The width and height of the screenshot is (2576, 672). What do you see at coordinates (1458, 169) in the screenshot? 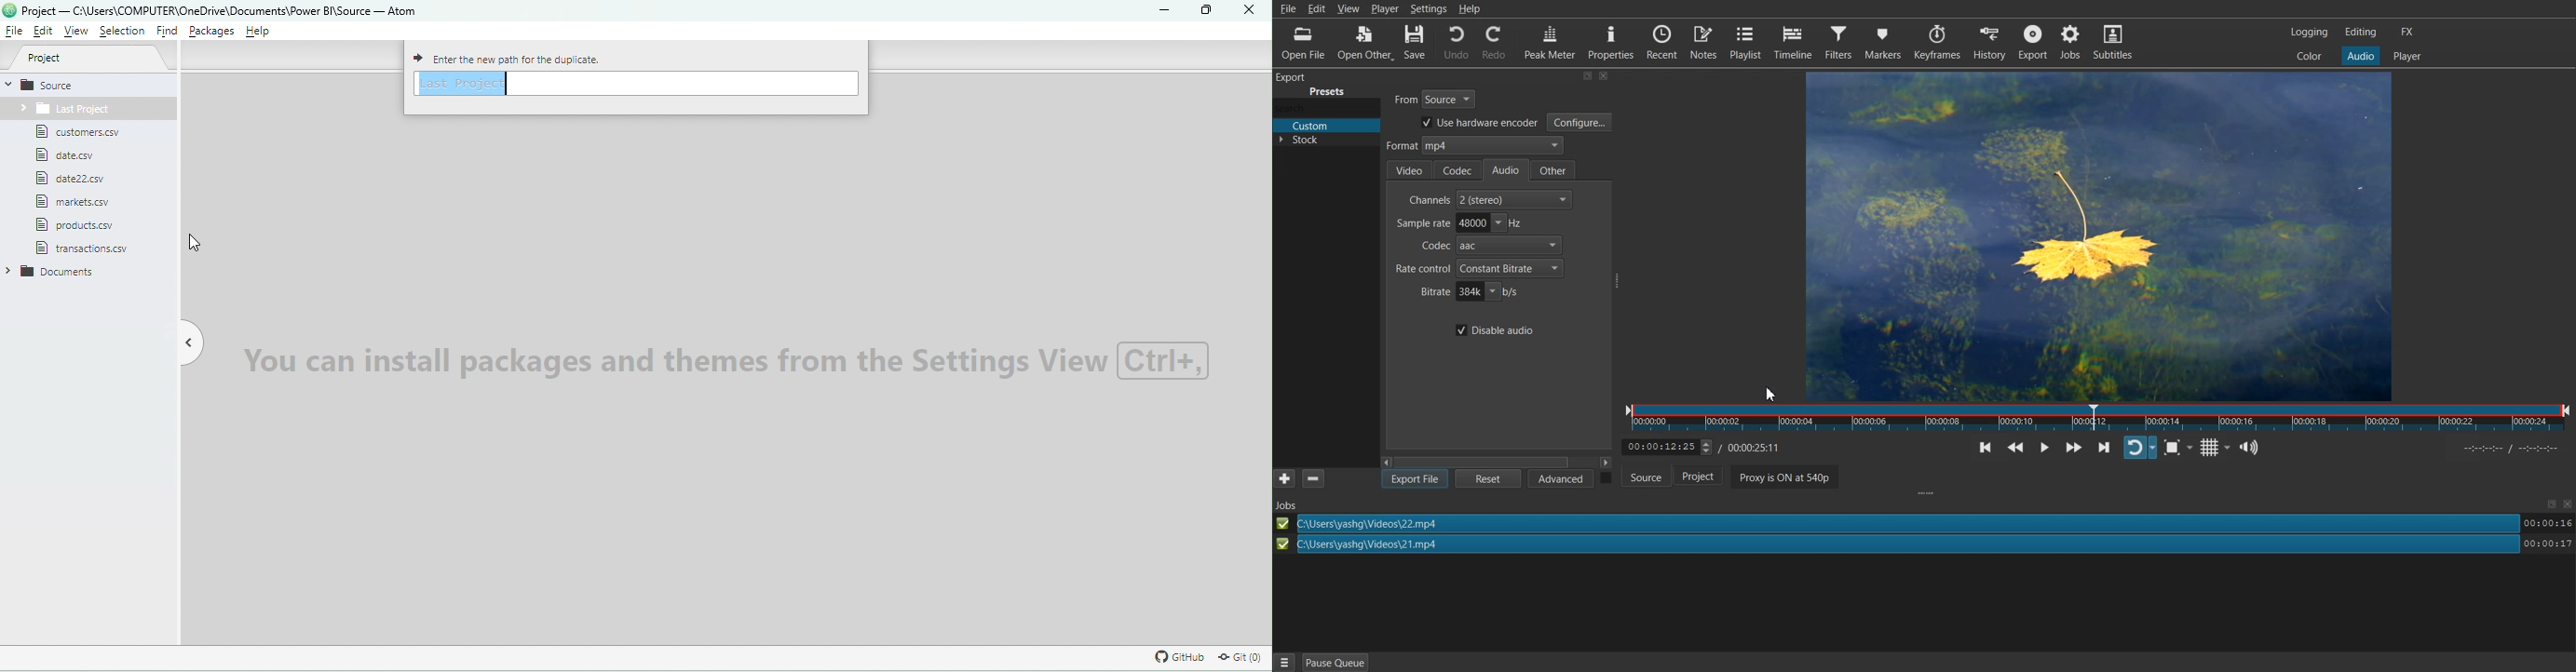
I see `Codec` at bounding box center [1458, 169].